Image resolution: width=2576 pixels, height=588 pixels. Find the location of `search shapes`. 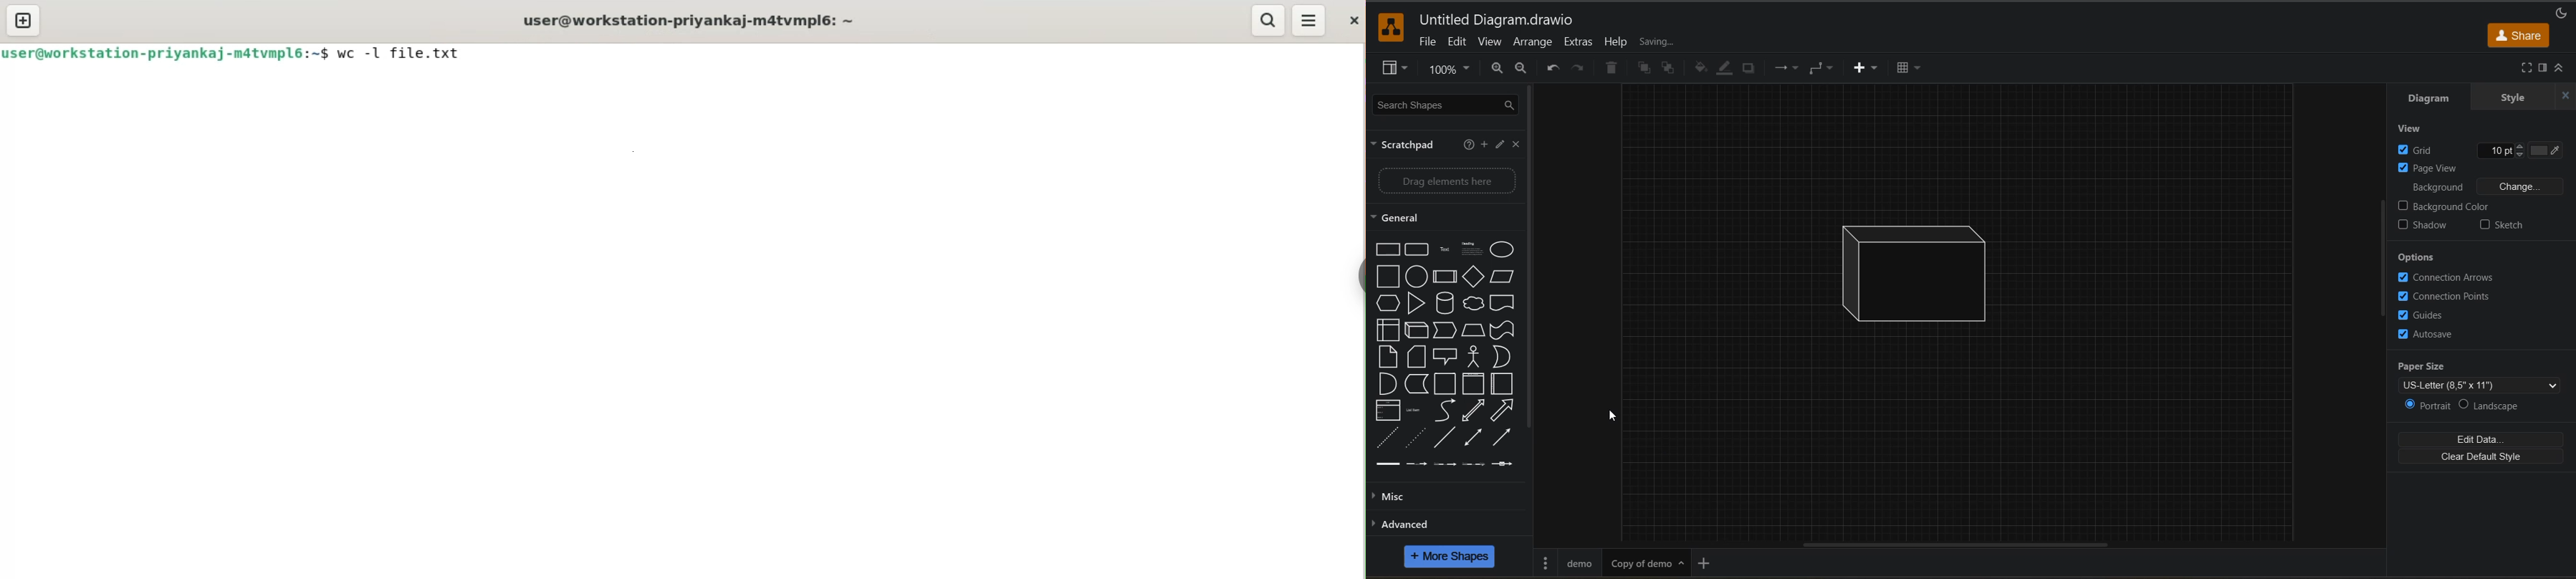

search shapes is located at coordinates (1441, 105).